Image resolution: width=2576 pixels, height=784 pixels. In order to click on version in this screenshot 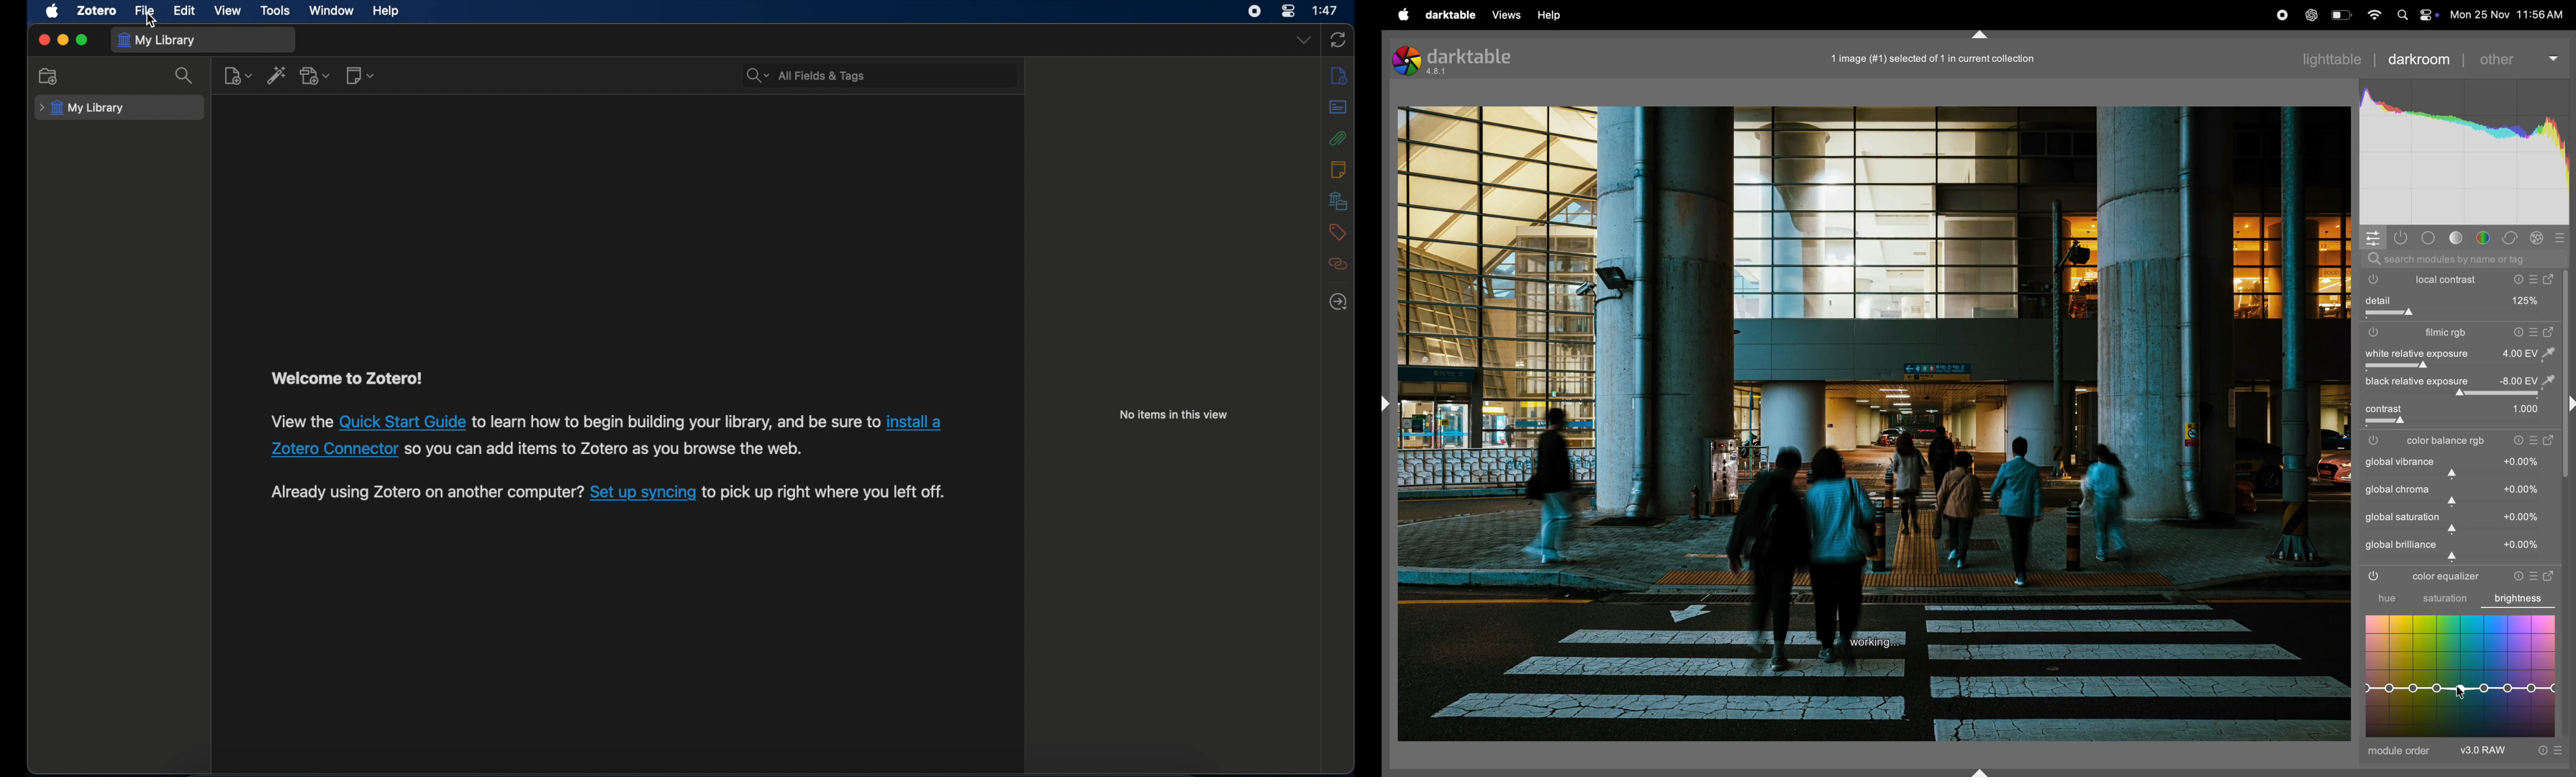, I will do `click(1439, 73)`.